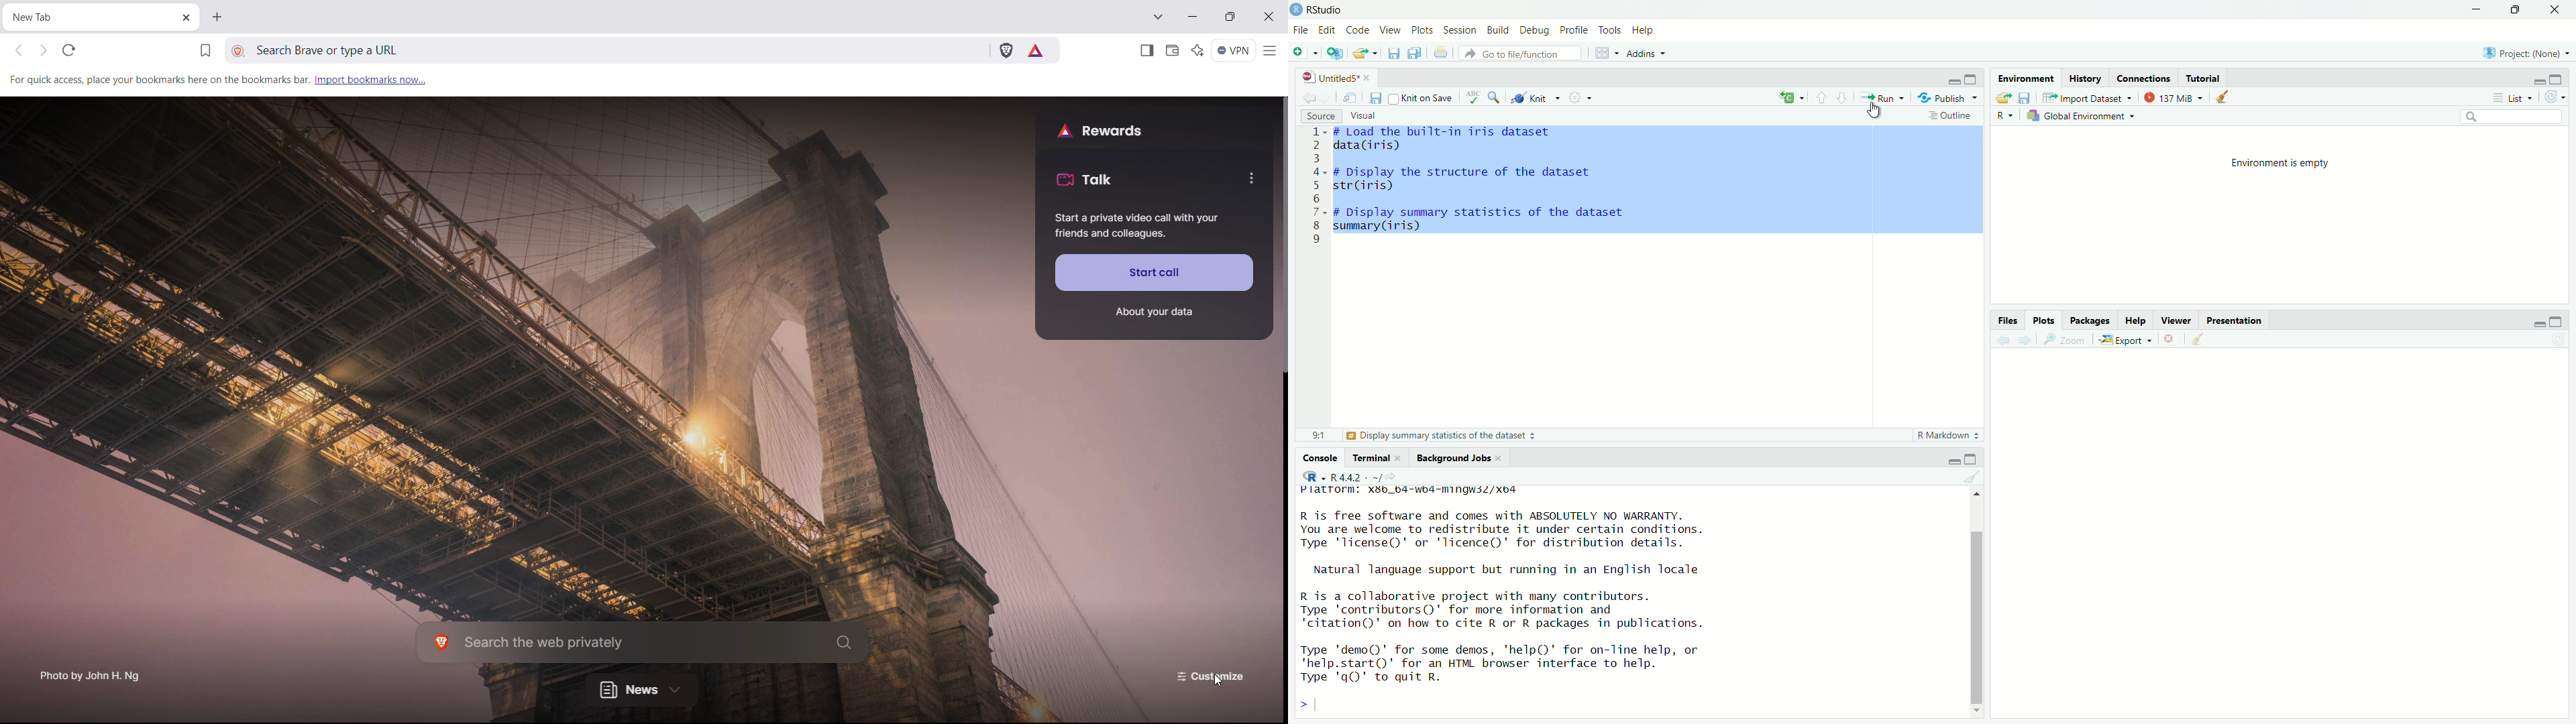 Image resolution: width=2576 pixels, height=728 pixels. What do you see at coordinates (1335, 77) in the screenshot?
I see `Untitled5*` at bounding box center [1335, 77].